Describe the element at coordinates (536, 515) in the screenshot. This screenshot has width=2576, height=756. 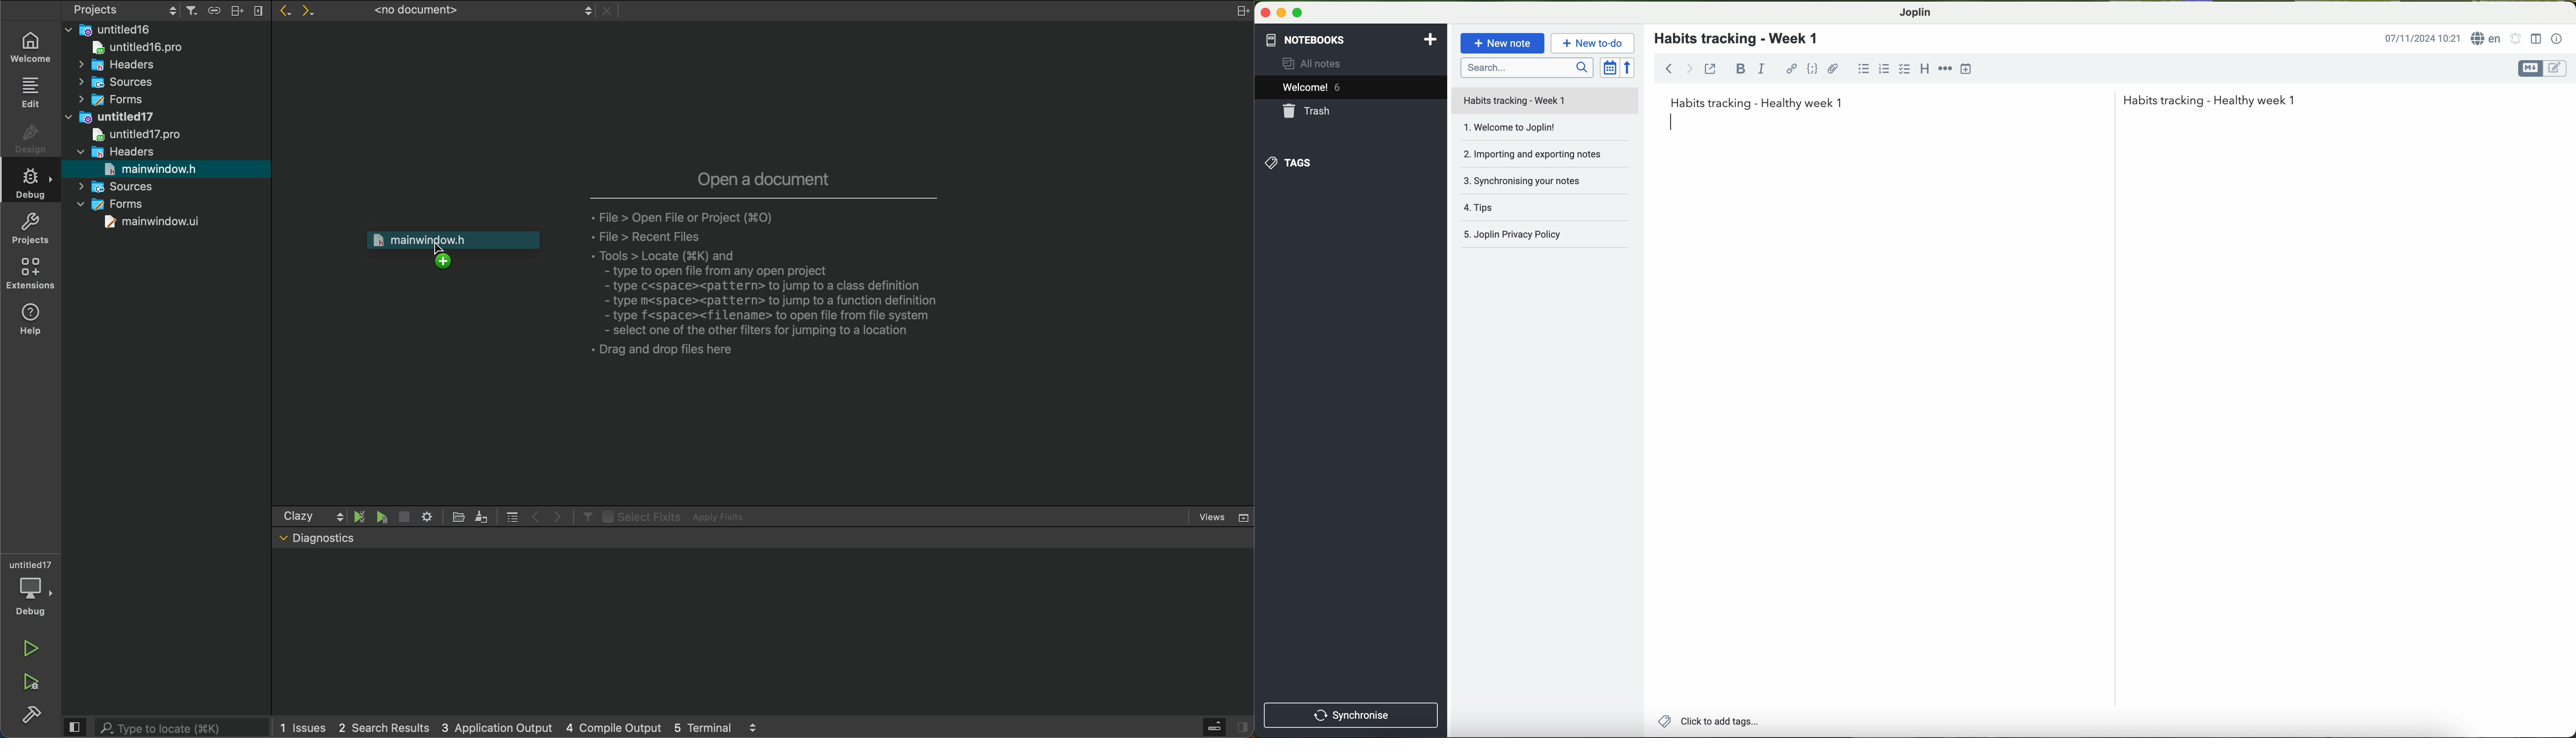
I see `Previous` at that location.